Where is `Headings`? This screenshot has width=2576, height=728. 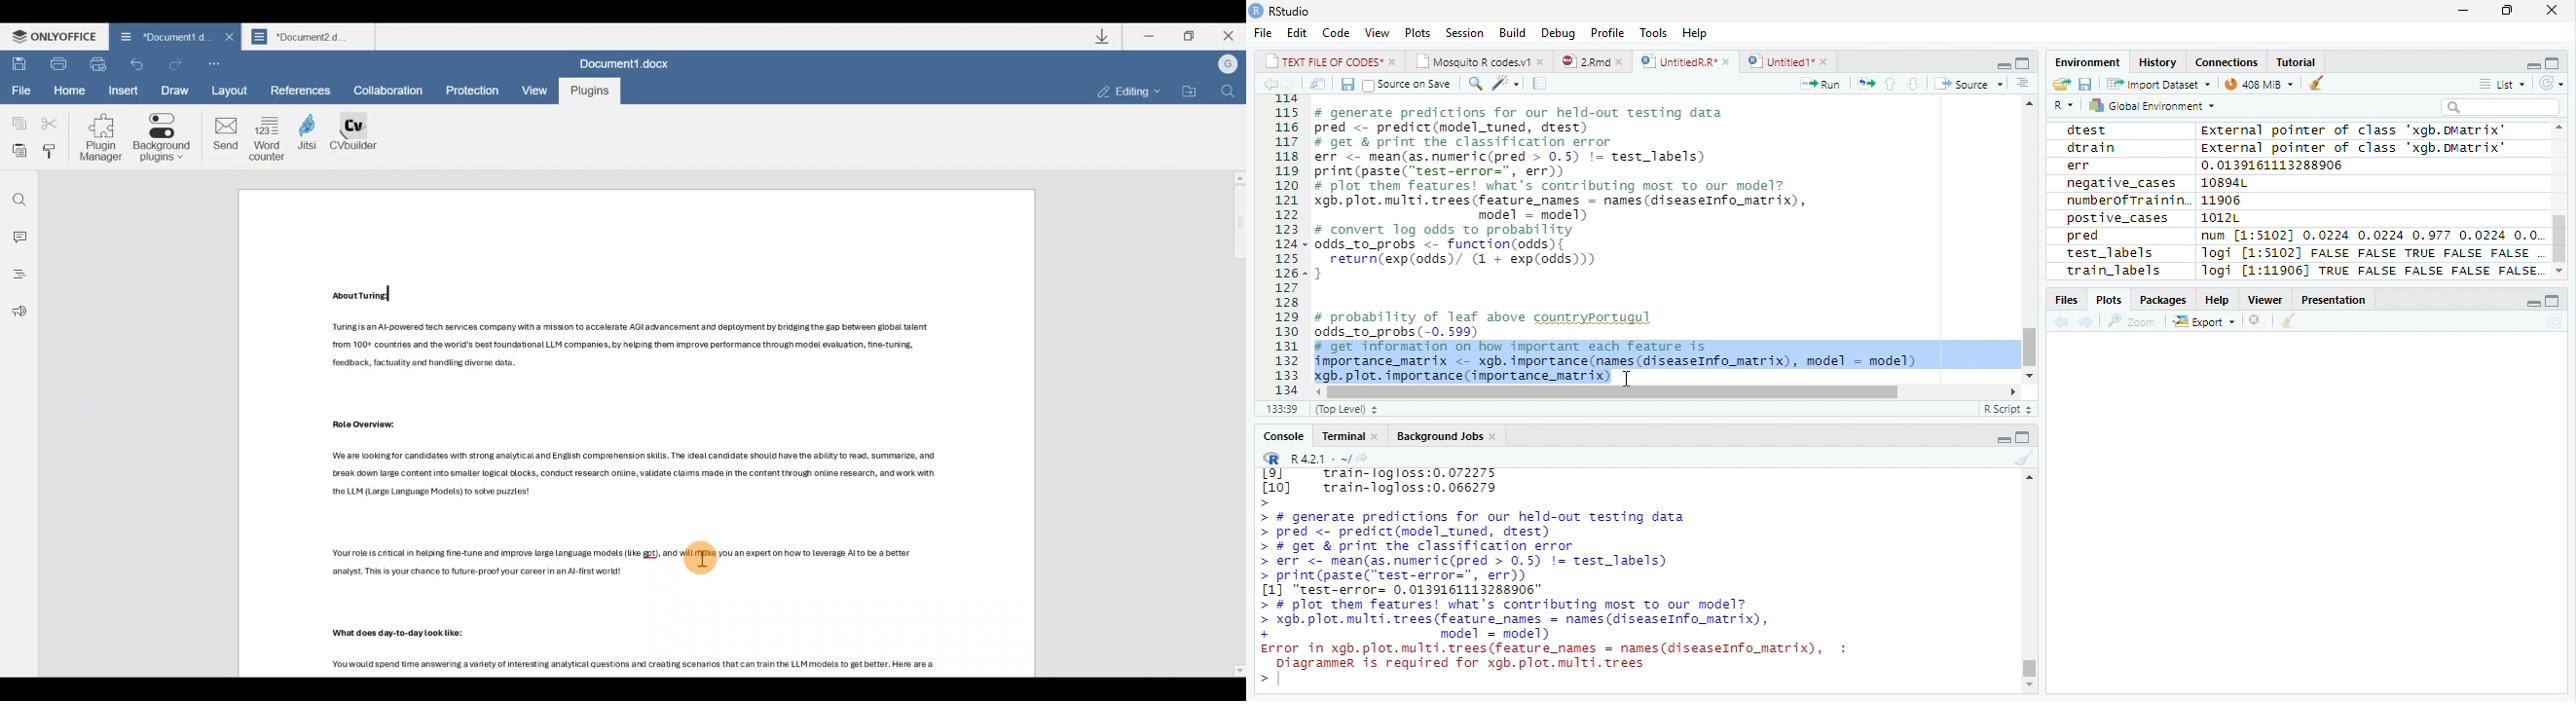
Headings is located at coordinates (18, 277).